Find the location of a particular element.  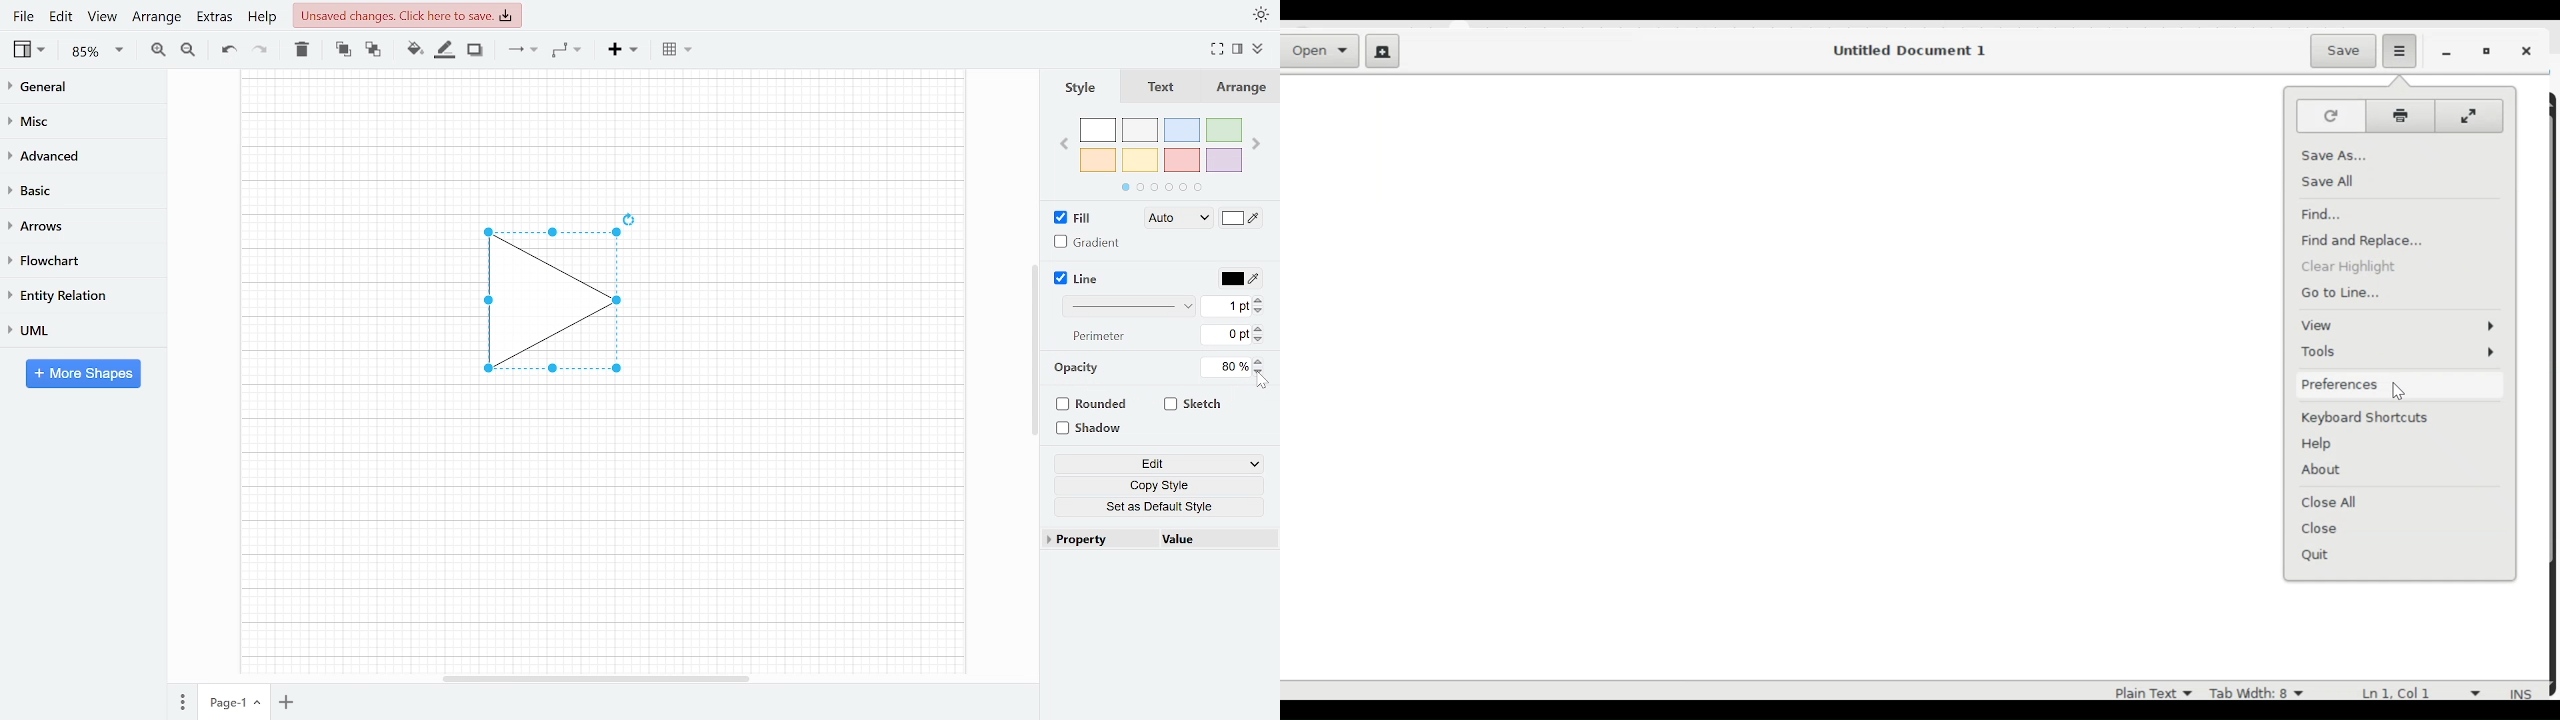

Keyboard shortcut is located at coordinates (2361, 421).